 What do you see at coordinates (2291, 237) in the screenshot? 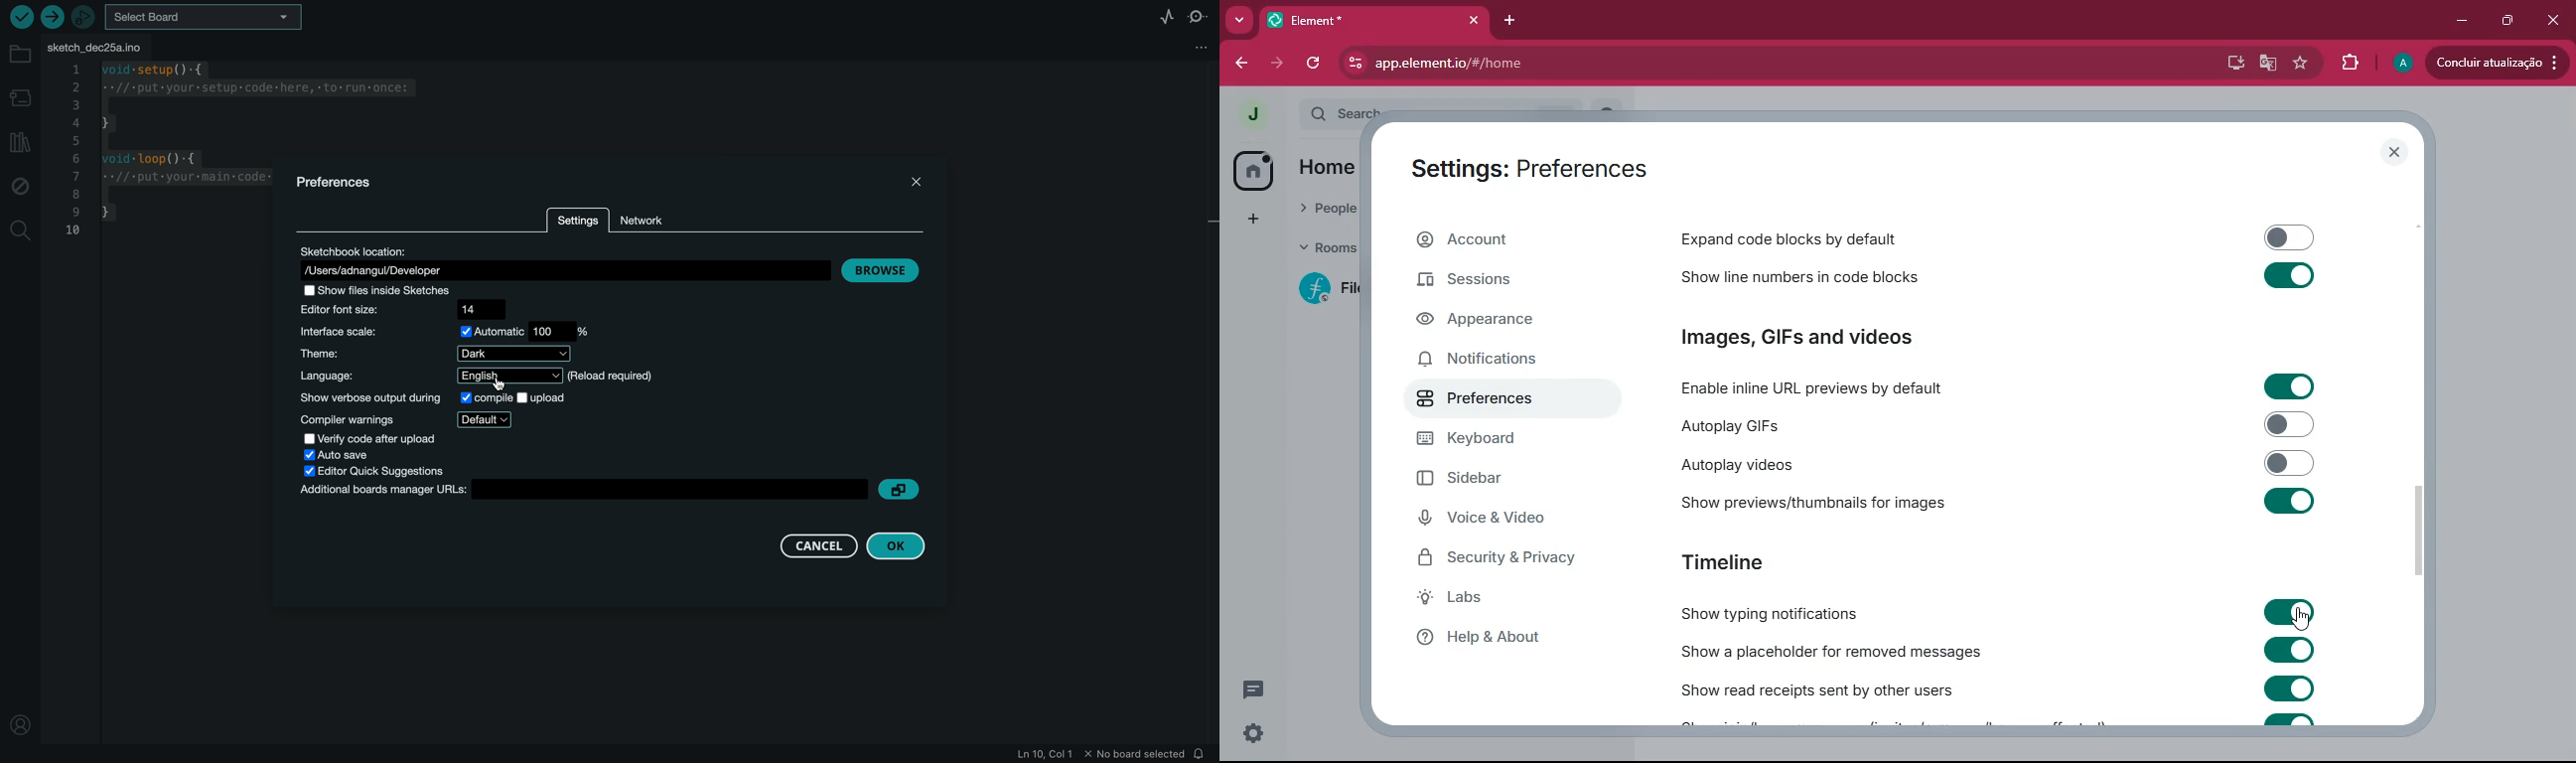
I see `toggle on/off` at bounding box center [2291, 237].